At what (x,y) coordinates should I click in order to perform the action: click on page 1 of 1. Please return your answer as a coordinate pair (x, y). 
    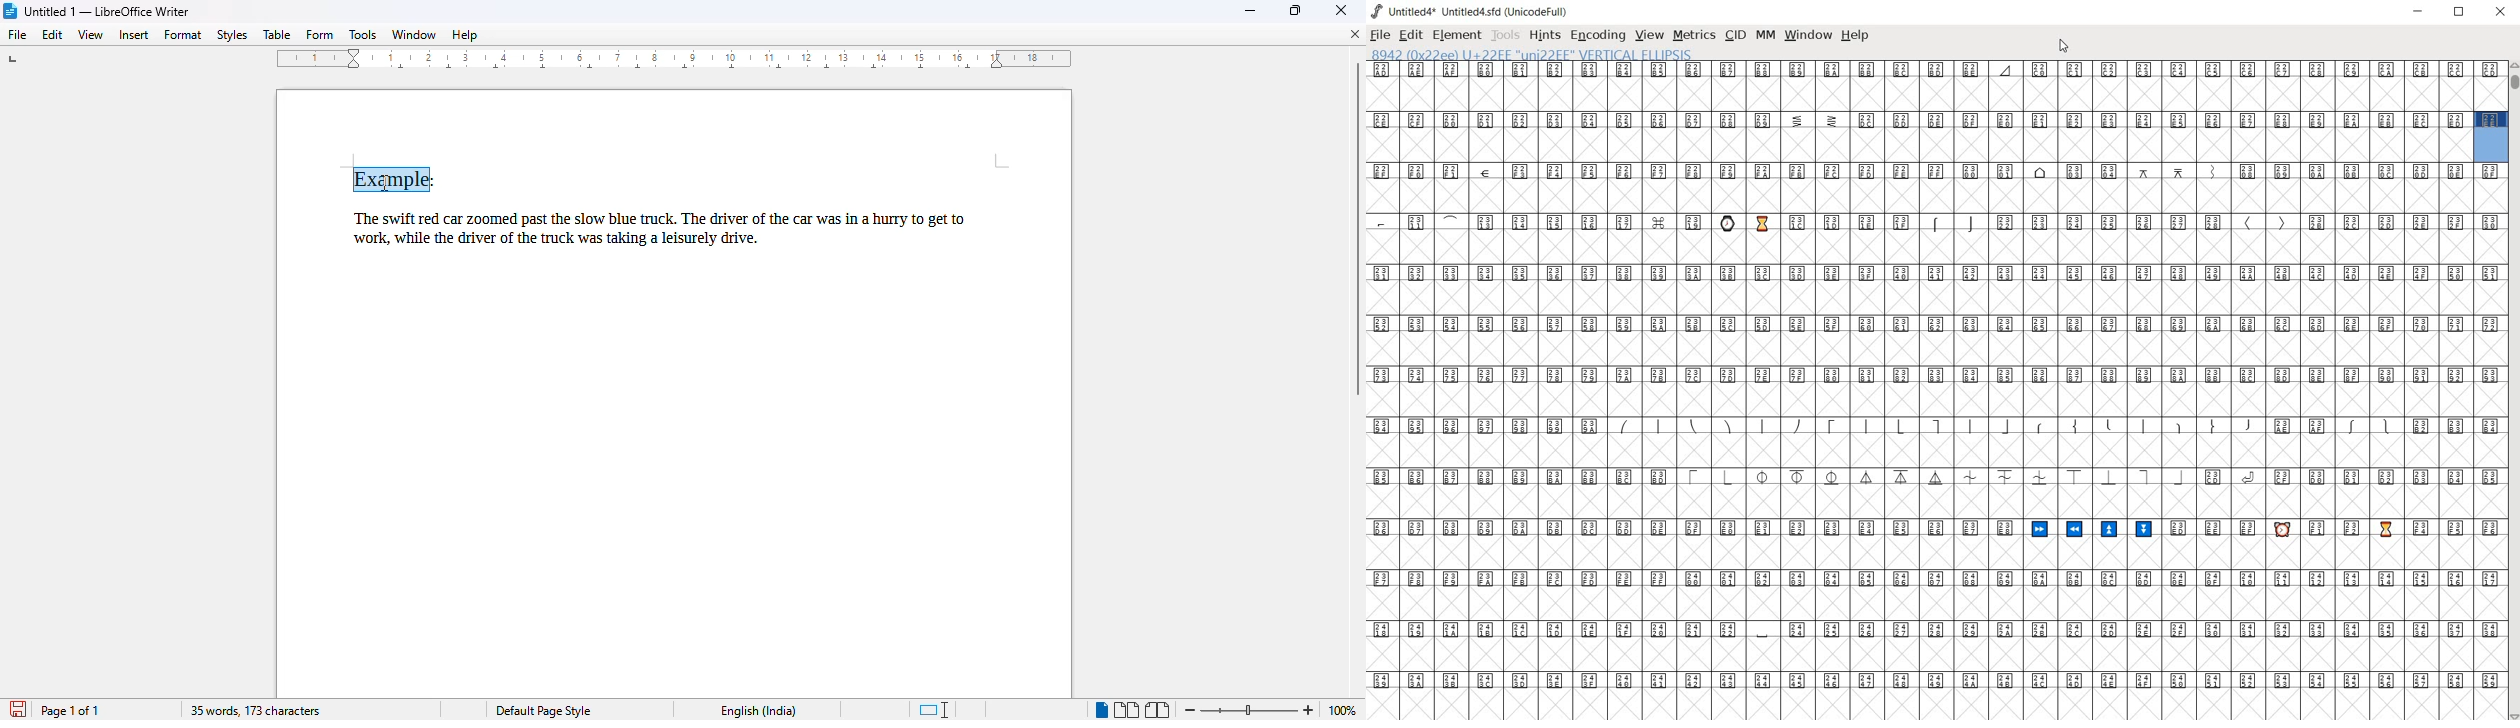
    Looking at the image, I should click on (70, 710).